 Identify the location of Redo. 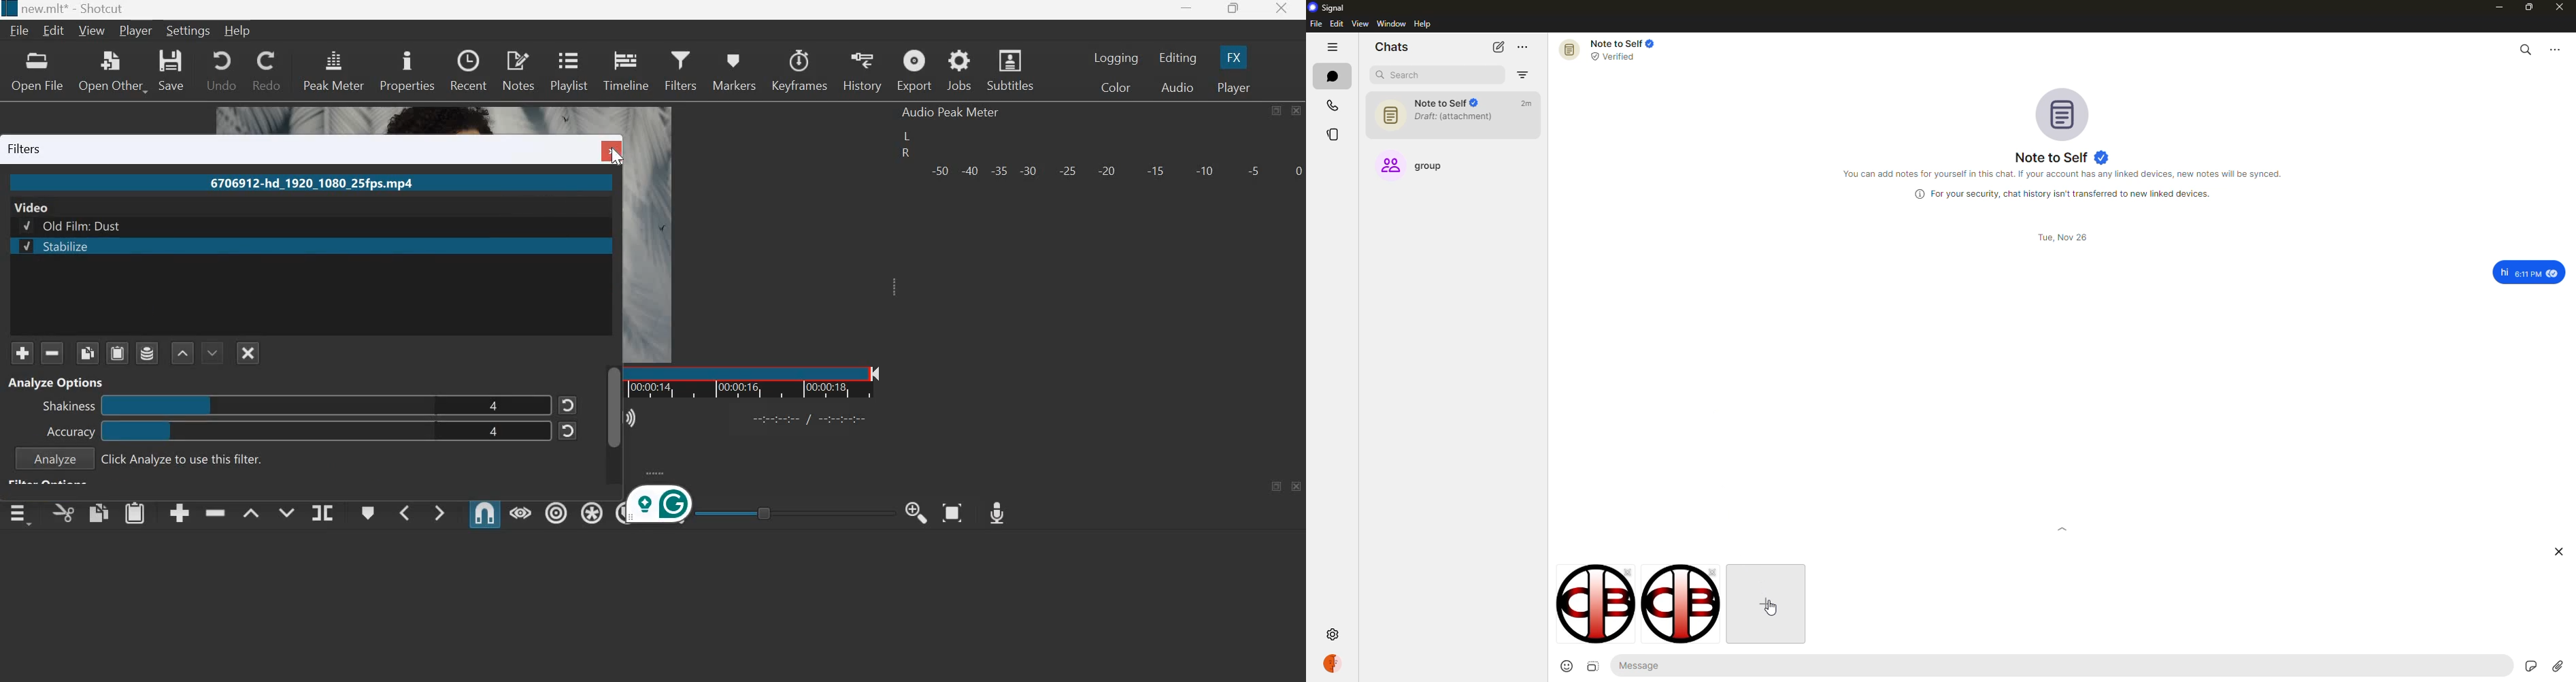
(268, 71).